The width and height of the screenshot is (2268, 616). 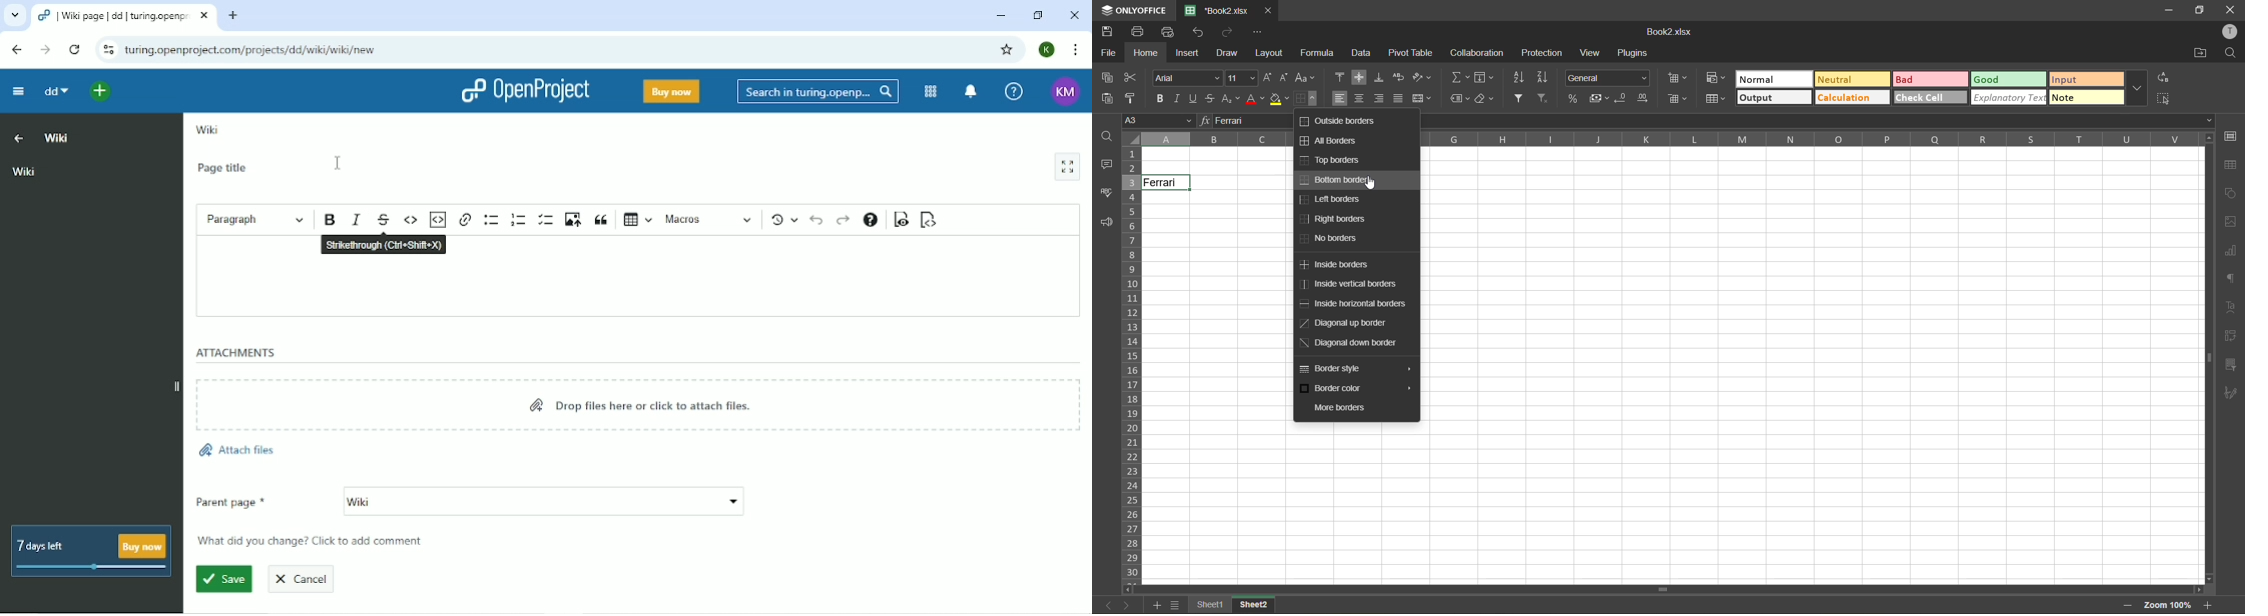 What do you see at coordinates (1241, 120) in the screenshot?
I see `formula bar` at bounding box center [1241, 120].